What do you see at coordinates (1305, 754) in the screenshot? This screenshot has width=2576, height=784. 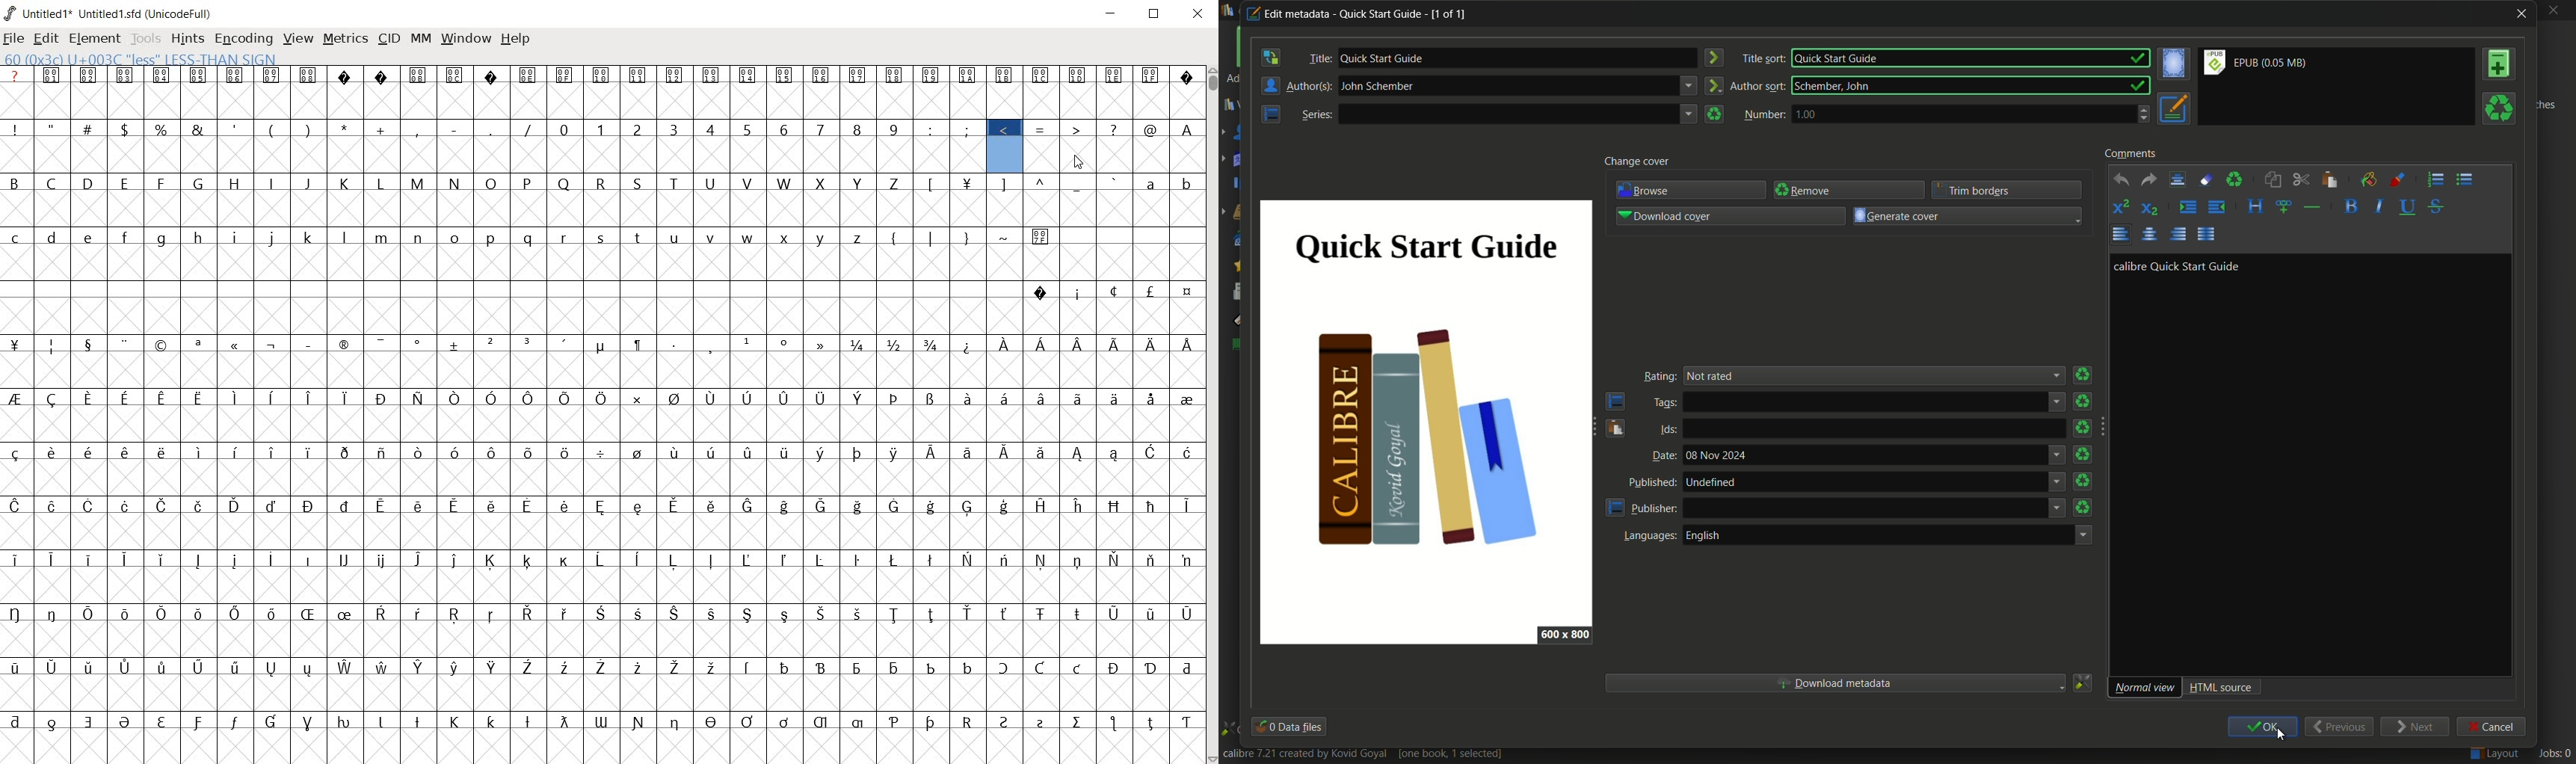 I see `calibre 7.21 created by Kovid Goyal` at bounding box center [1305, 754].